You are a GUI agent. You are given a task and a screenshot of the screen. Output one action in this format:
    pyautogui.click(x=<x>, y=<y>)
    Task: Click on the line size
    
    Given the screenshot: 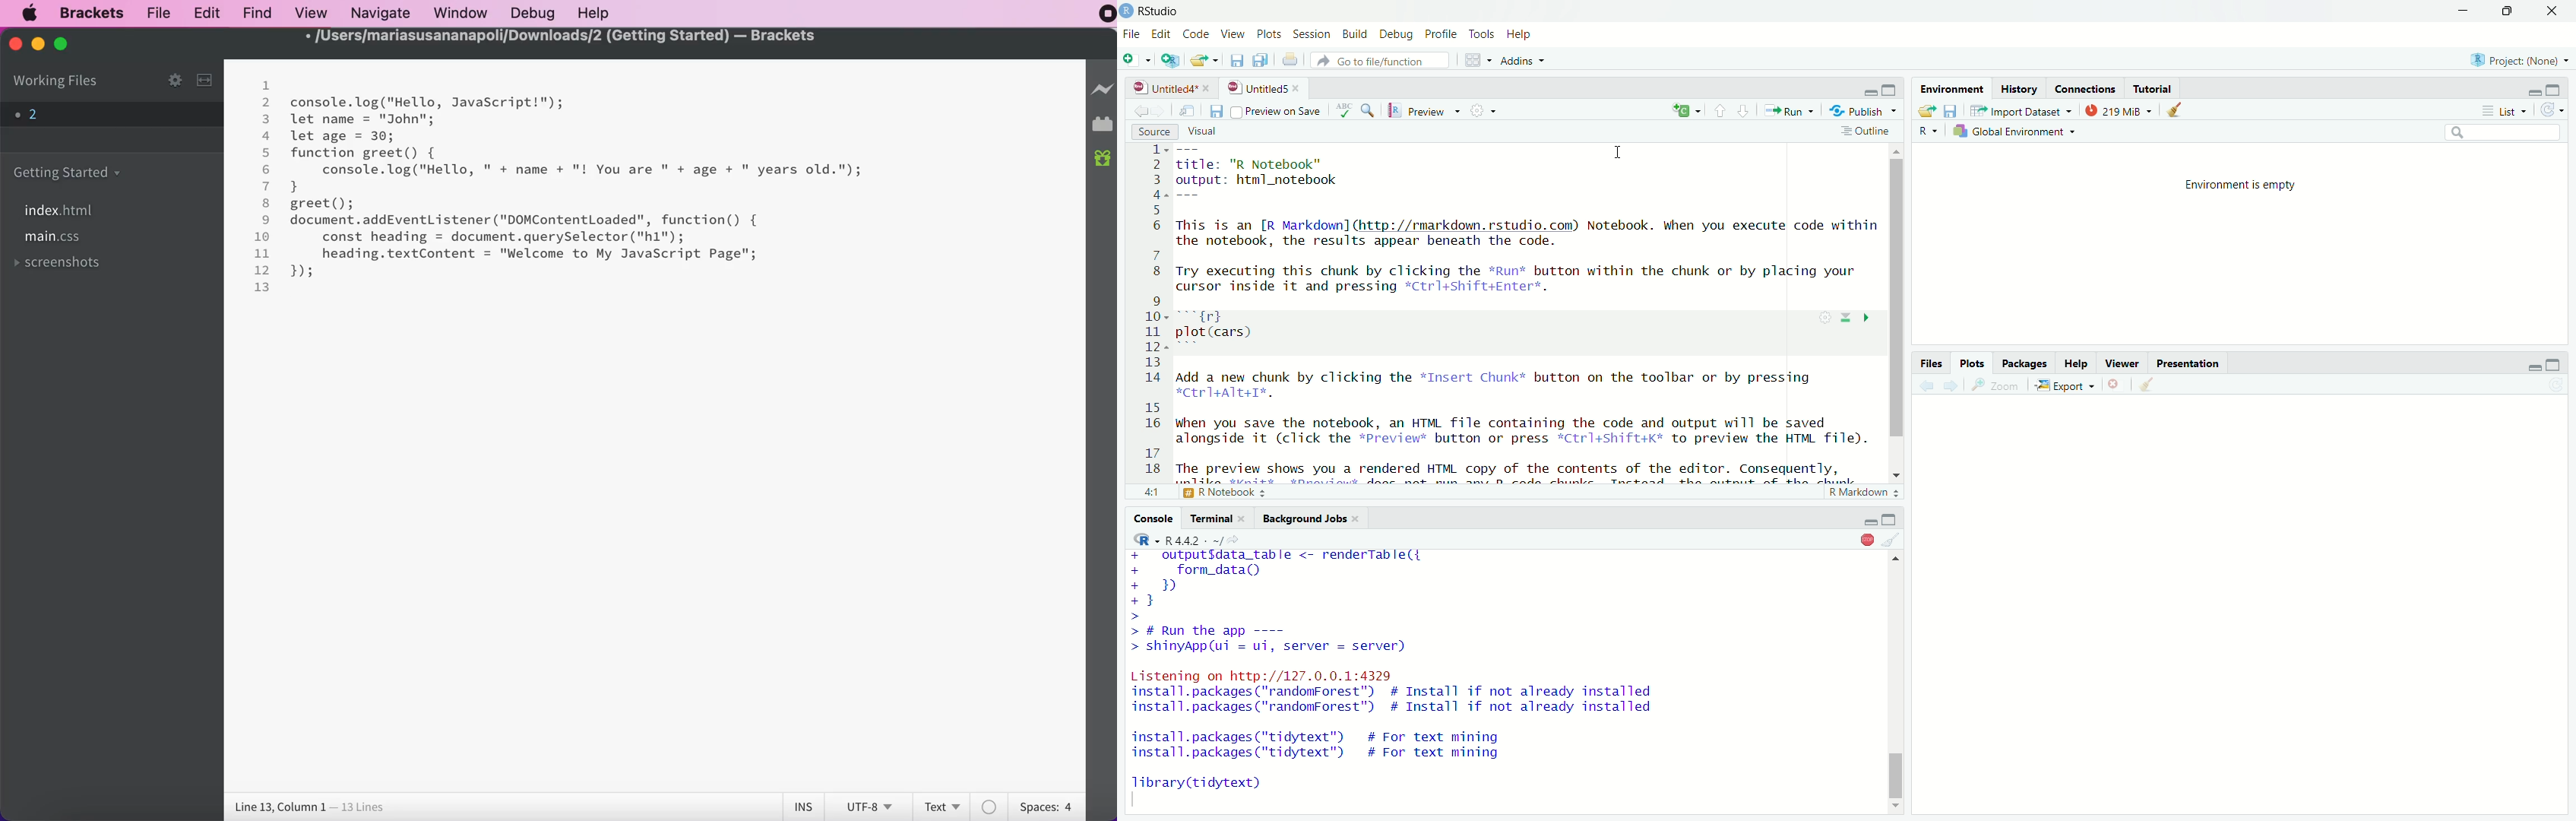 What is the action you would take?
    pyautogui.click(x=1149, y=492)
    